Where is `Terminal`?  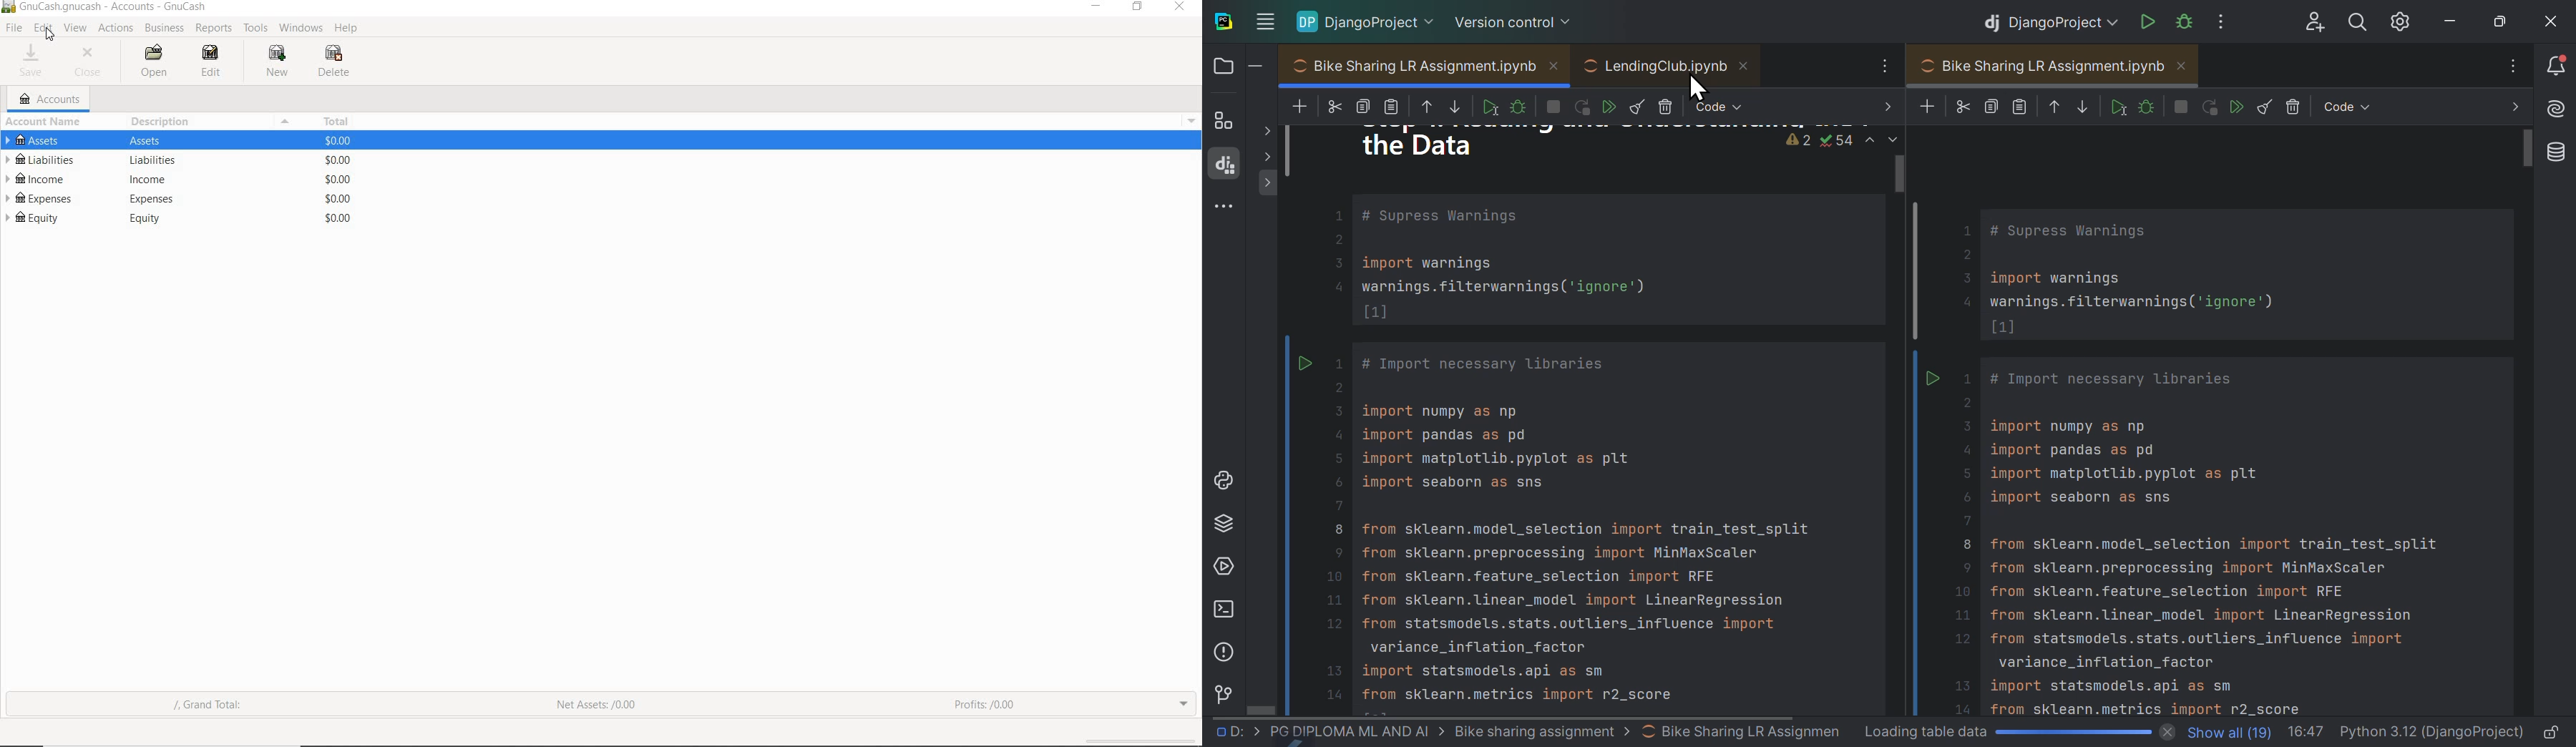
Terminal is located at coordinates (1222, 612).